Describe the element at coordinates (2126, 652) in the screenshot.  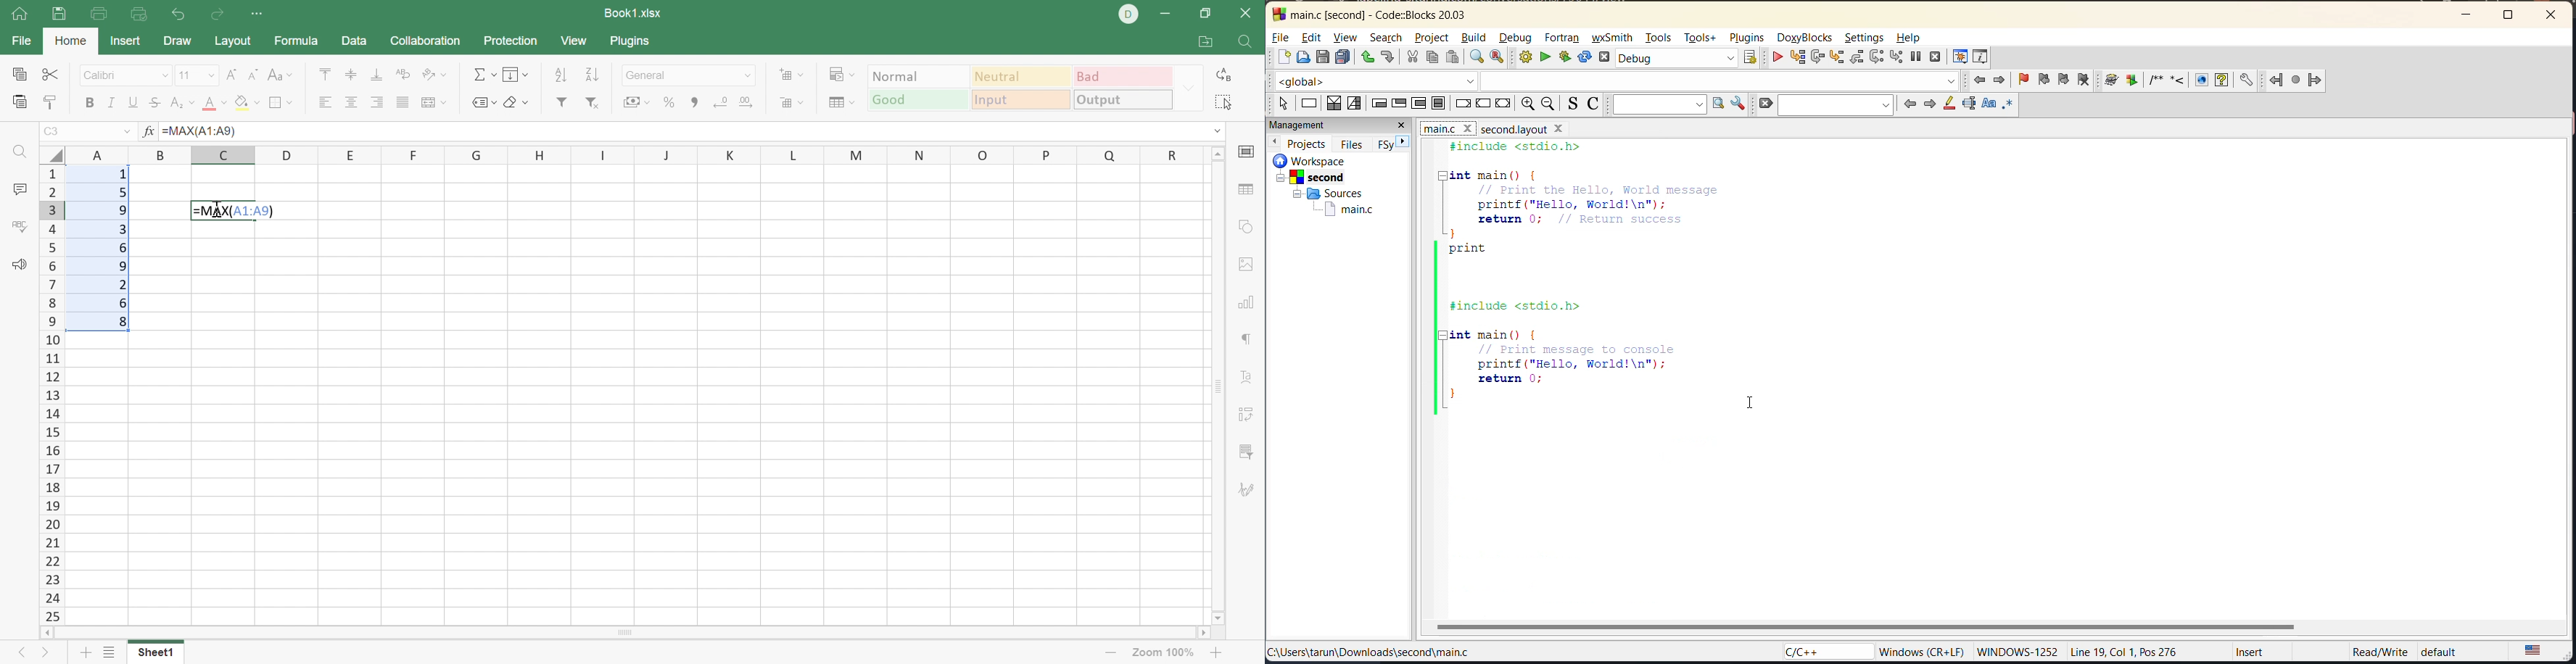
I see `Line 19, Col 1, Pos 276` at that location.